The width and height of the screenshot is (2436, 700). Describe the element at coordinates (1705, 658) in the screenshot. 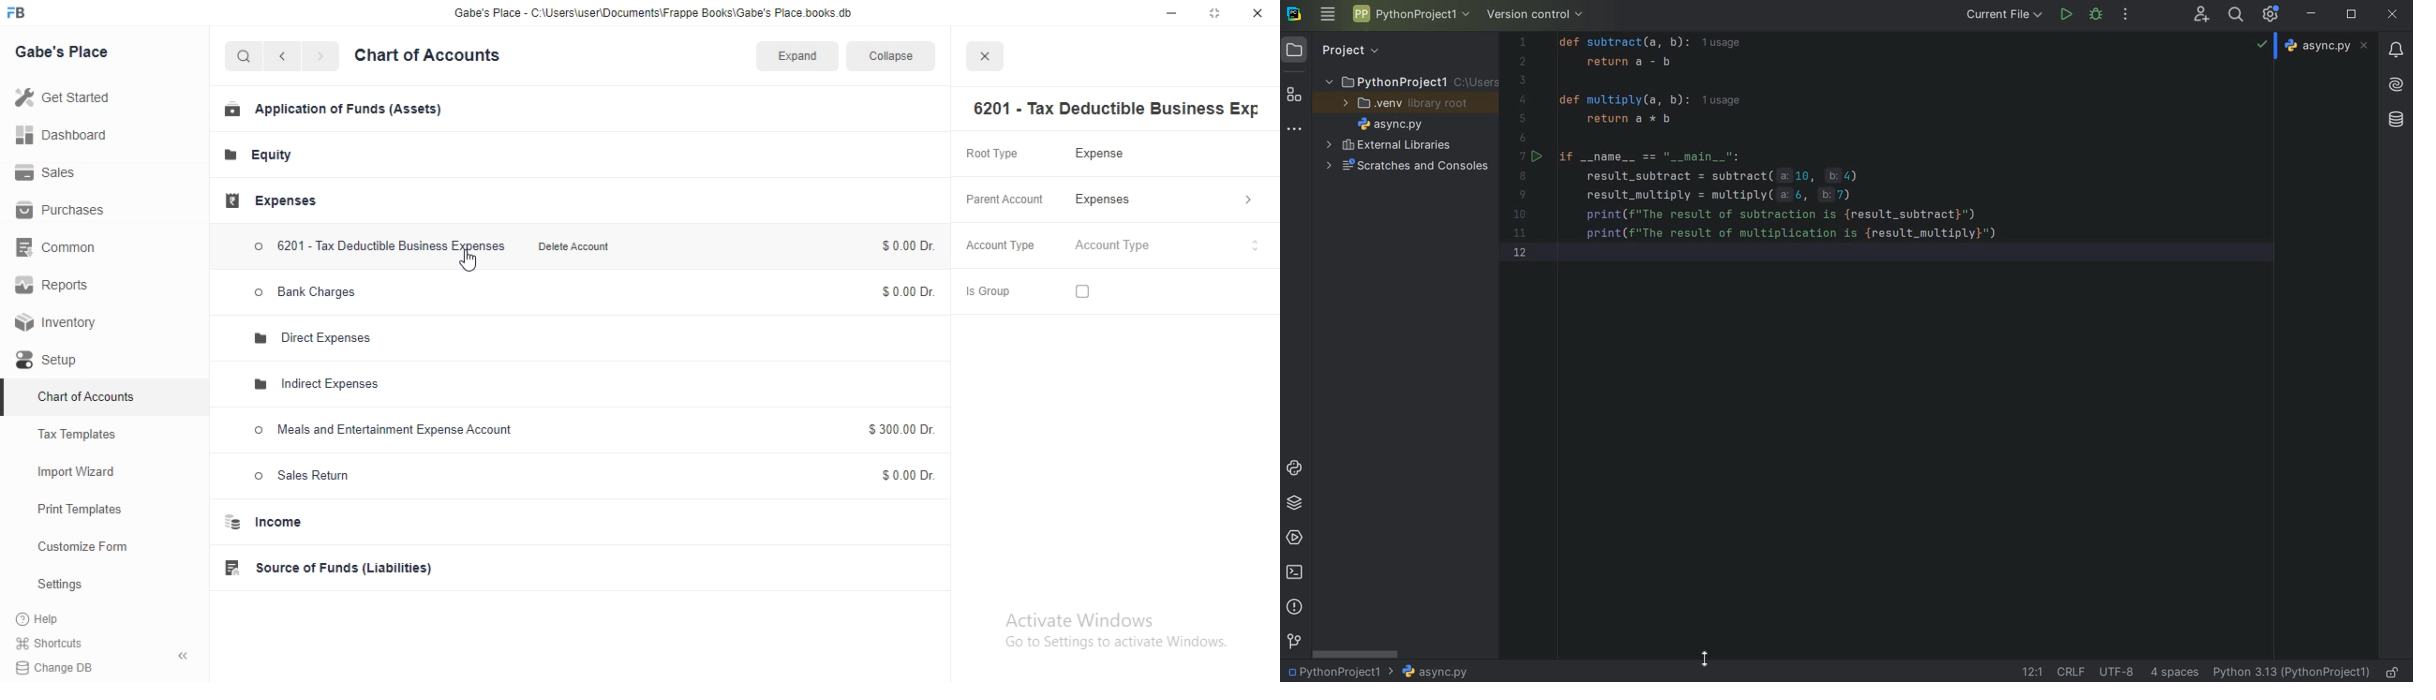

I see `cursor` at that location.